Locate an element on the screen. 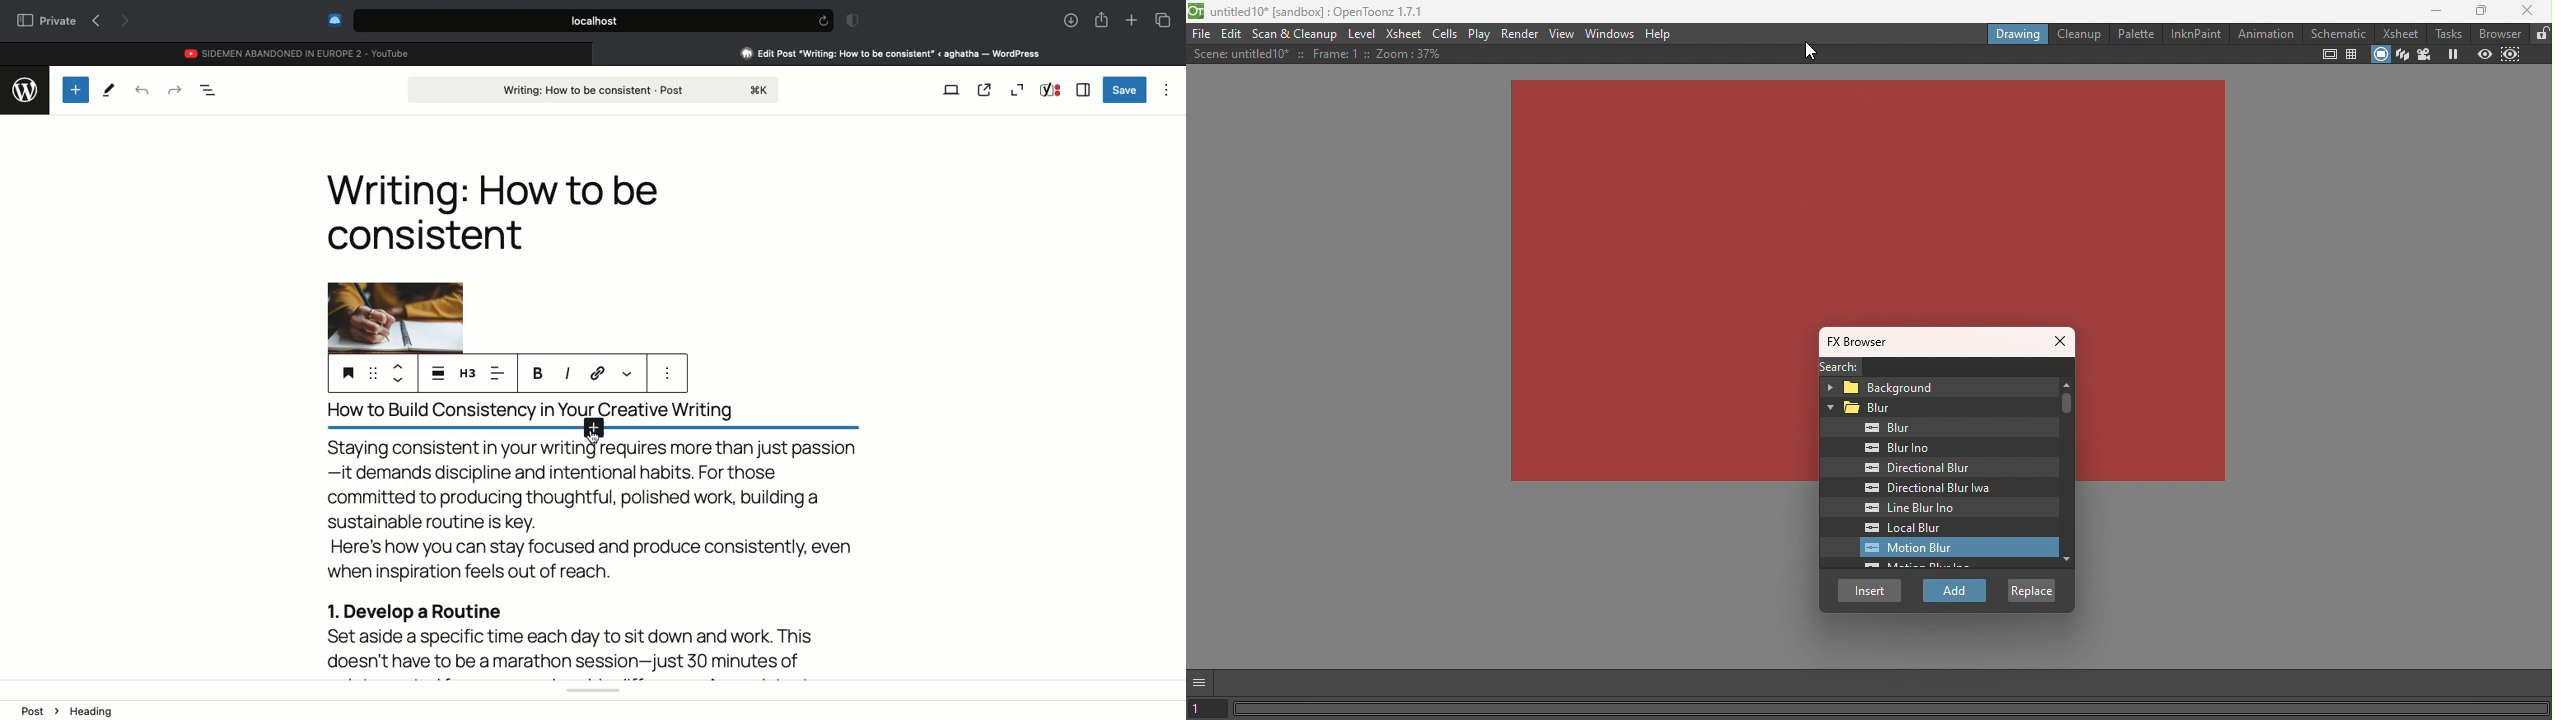 Image resolution: width=2576 pixels, height=728 pixels. Left aligned is located at coordinates (497, 373).